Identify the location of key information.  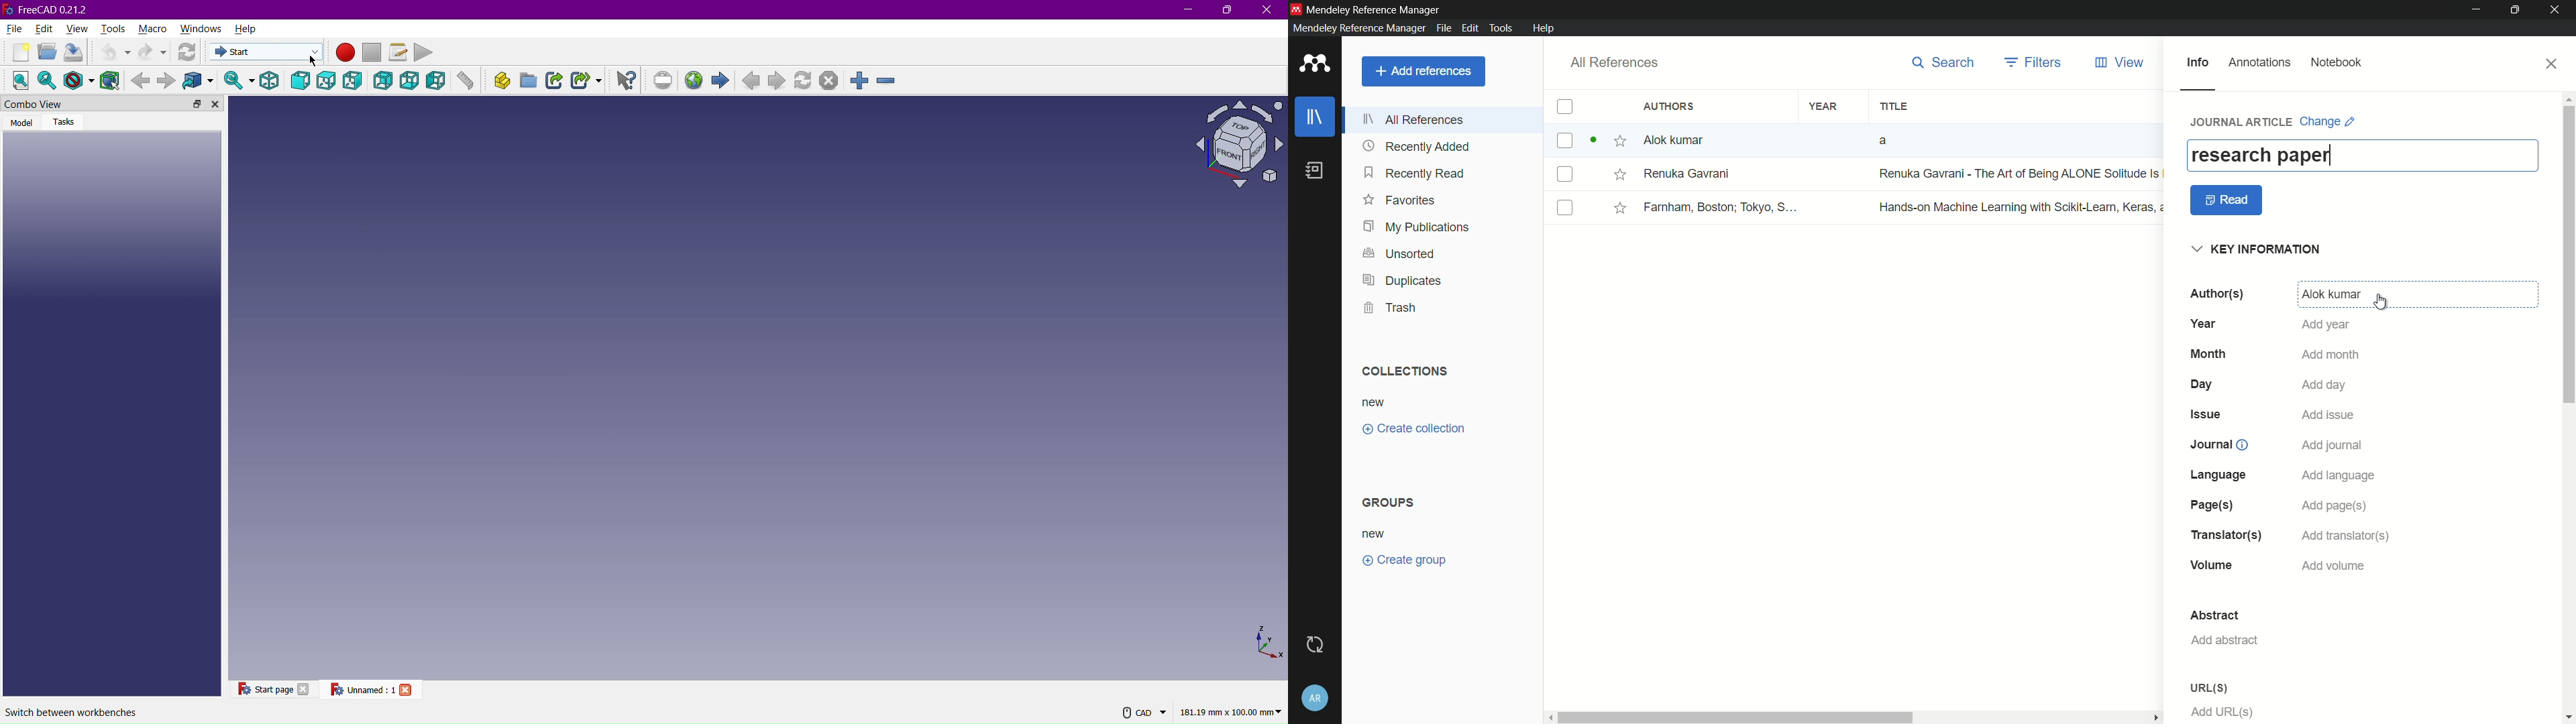
(2259, 250).